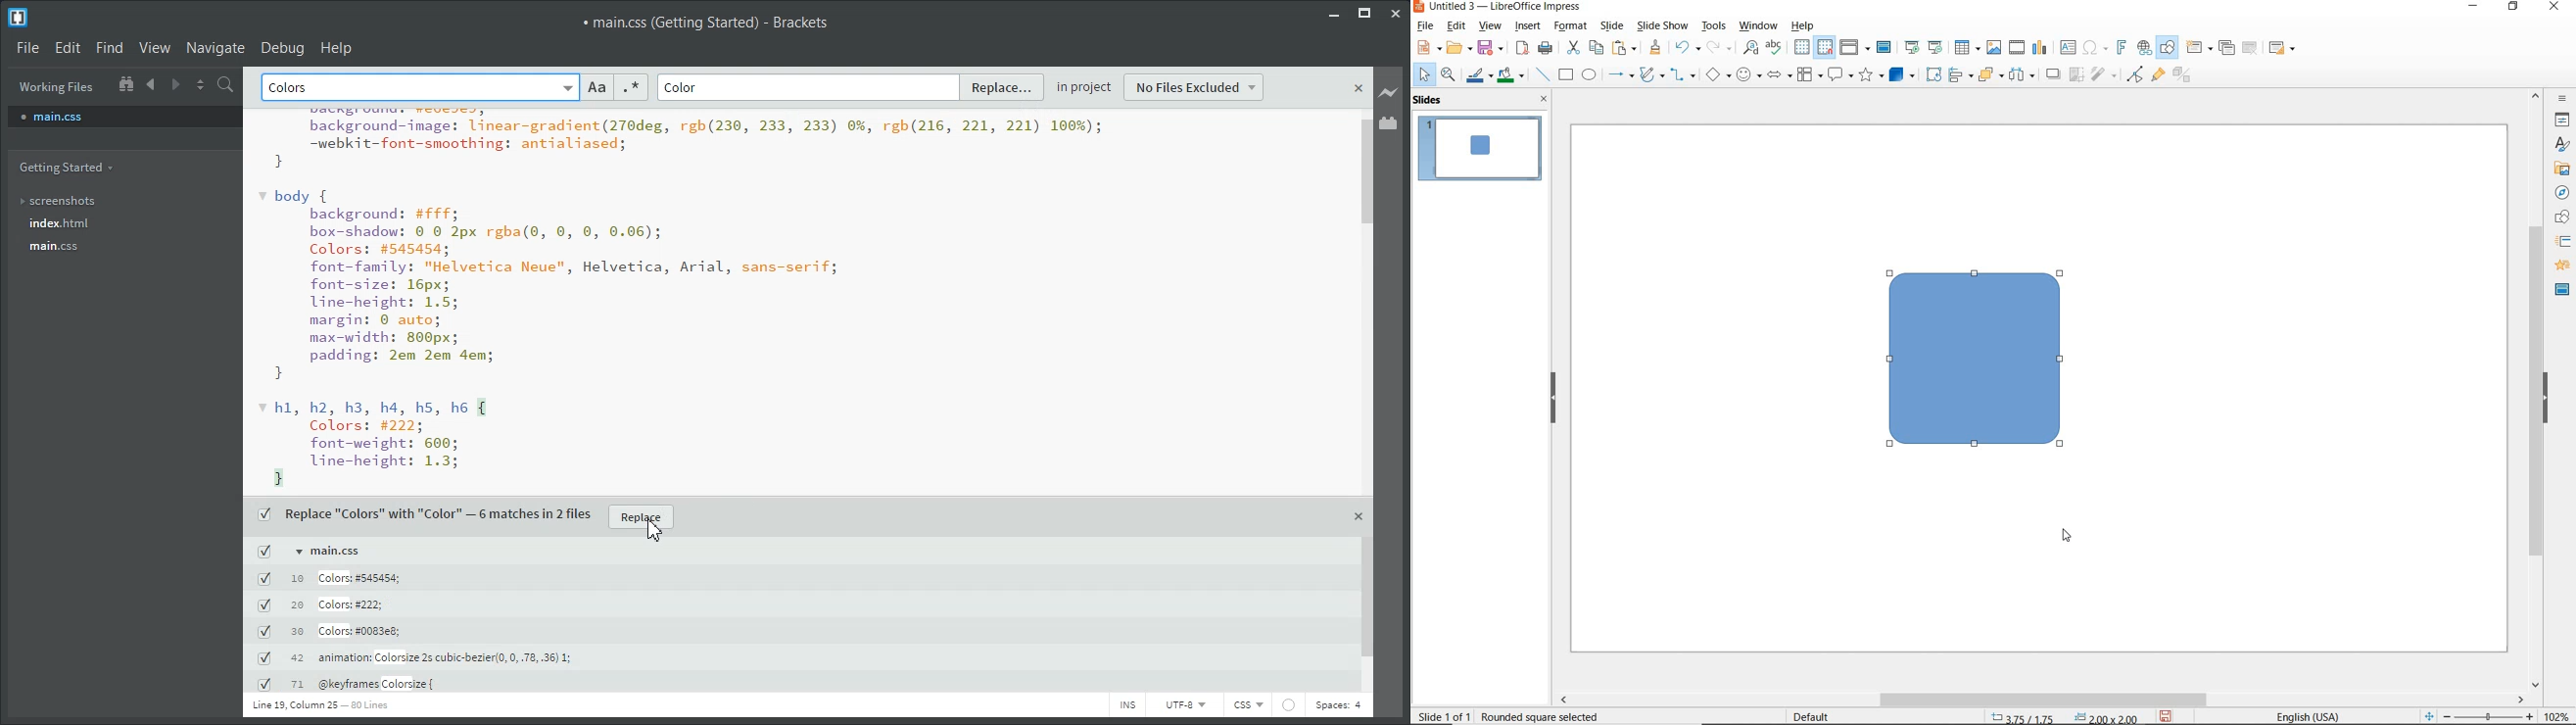  I want to click on open, so click(1458, 48).